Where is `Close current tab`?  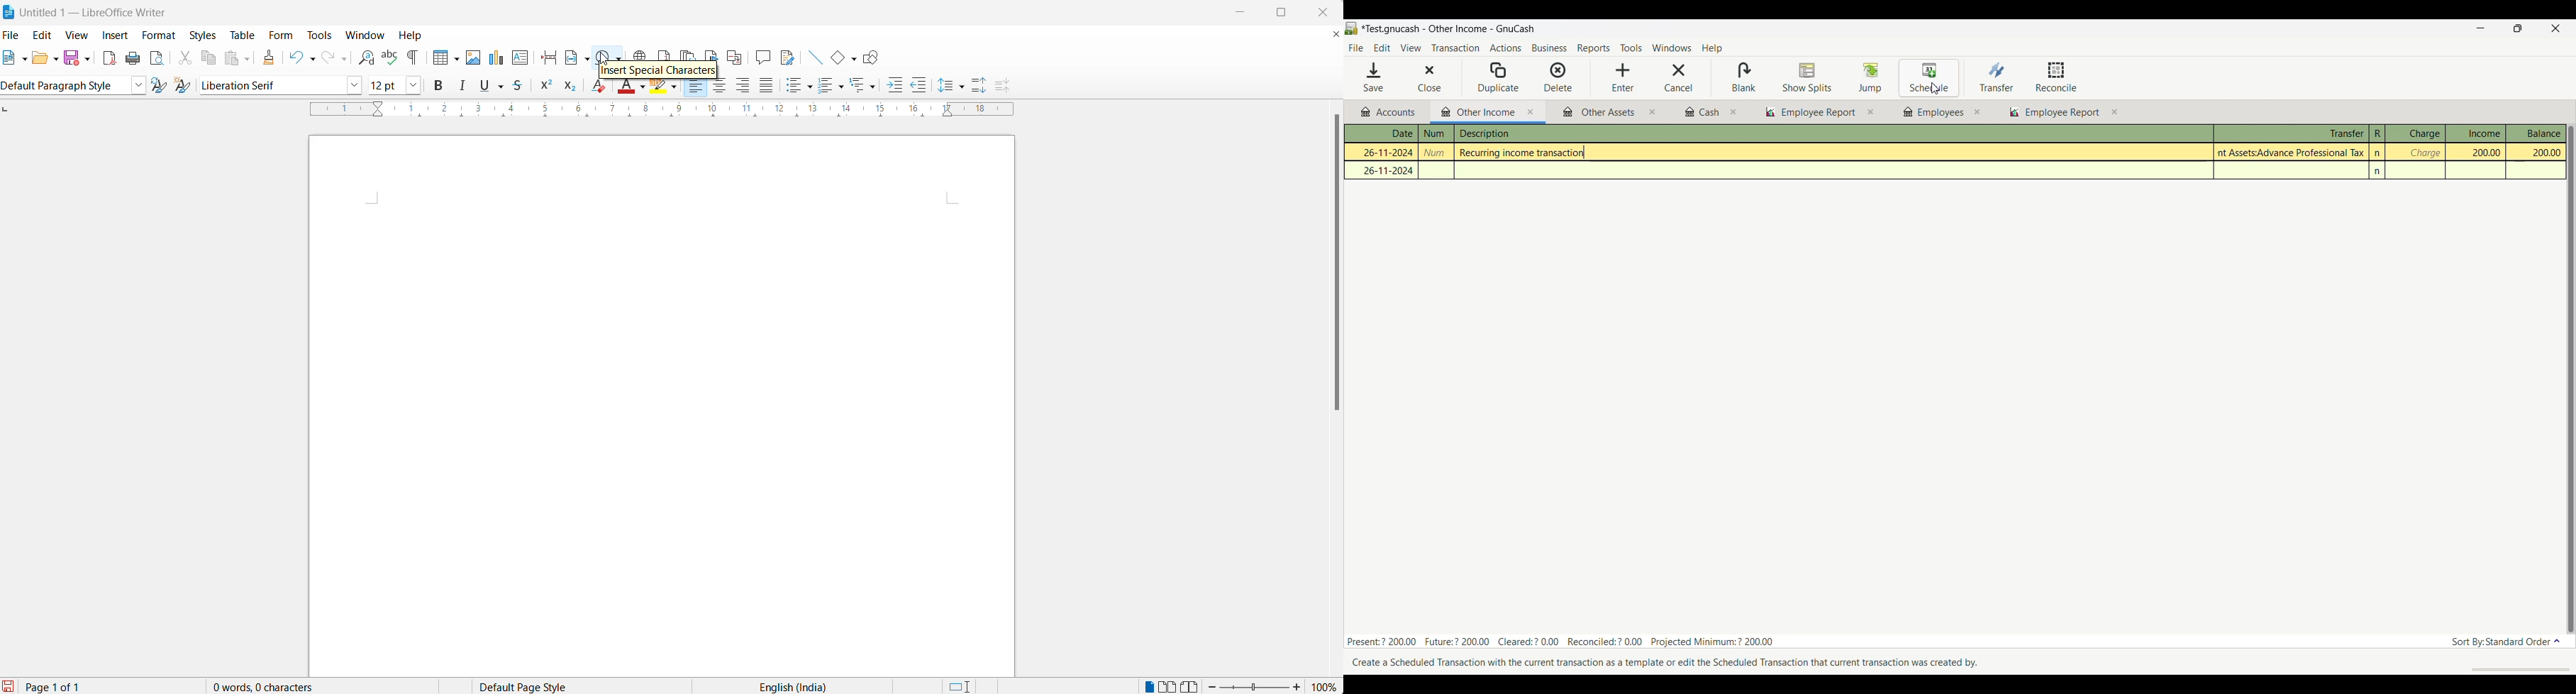
Close current tab is located at coordinates (1531, 112).